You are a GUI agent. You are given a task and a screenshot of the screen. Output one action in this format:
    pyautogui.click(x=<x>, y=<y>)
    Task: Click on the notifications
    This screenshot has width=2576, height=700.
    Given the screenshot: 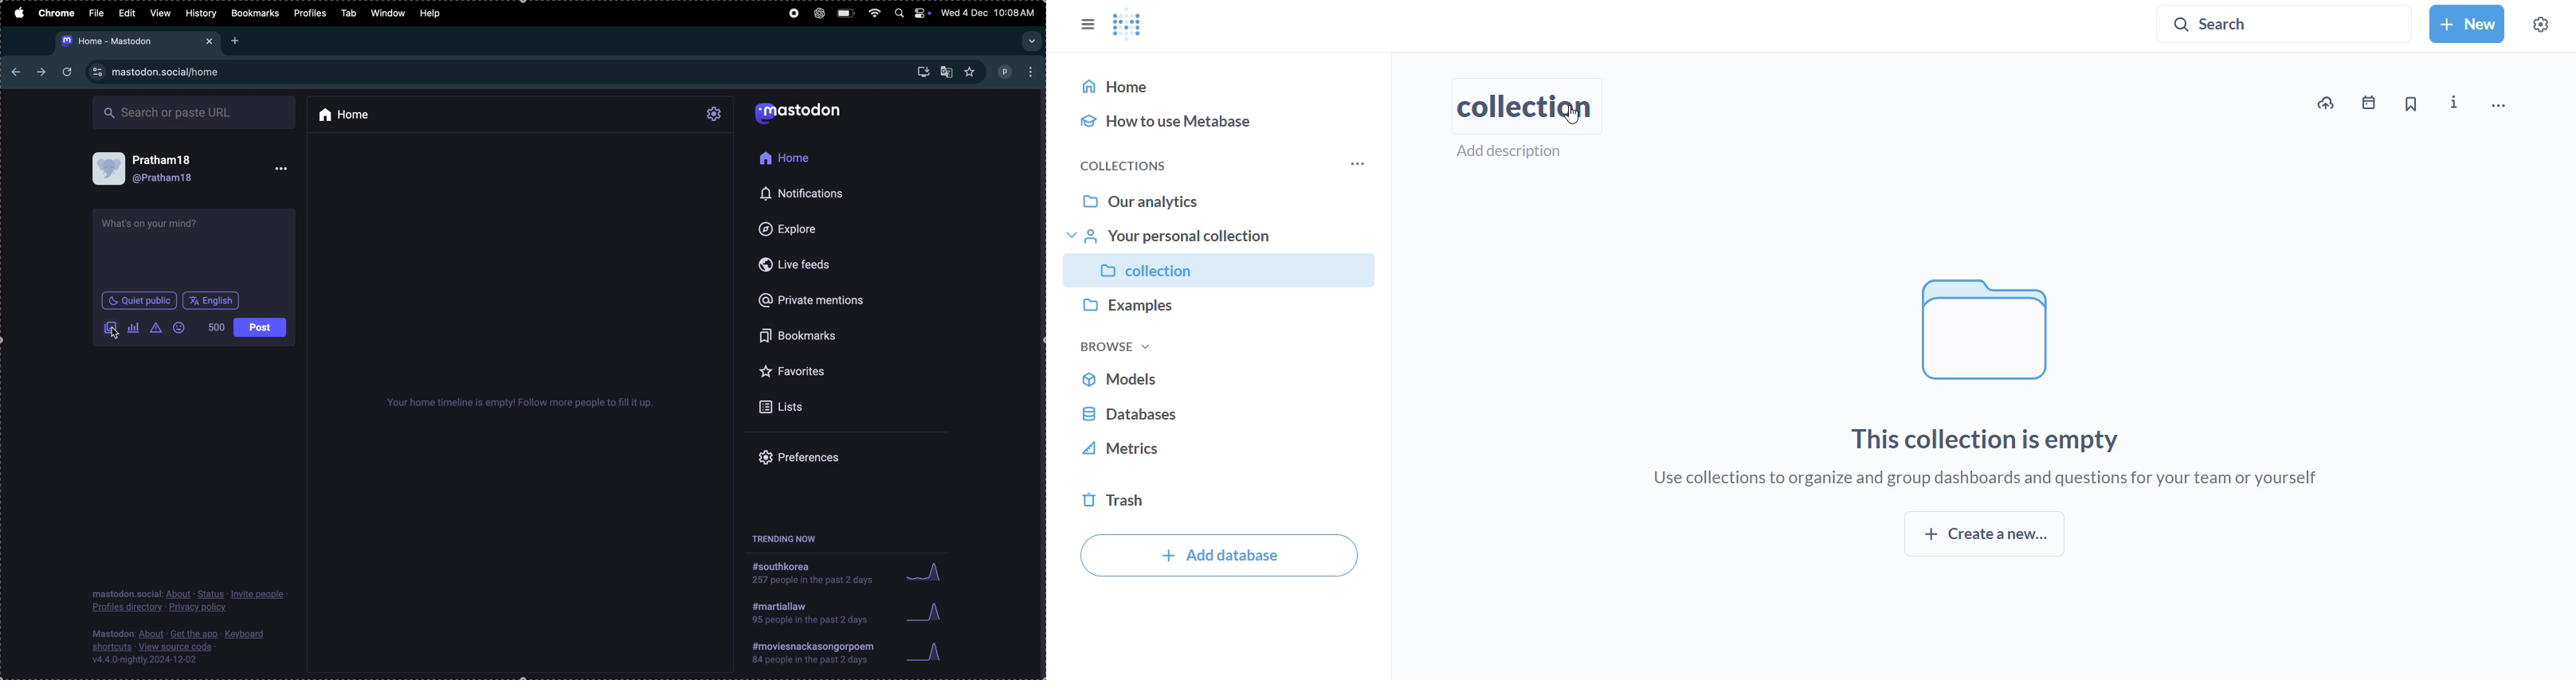 What is the action you would take?
    pyautogui.click(x=794, y=193)
    